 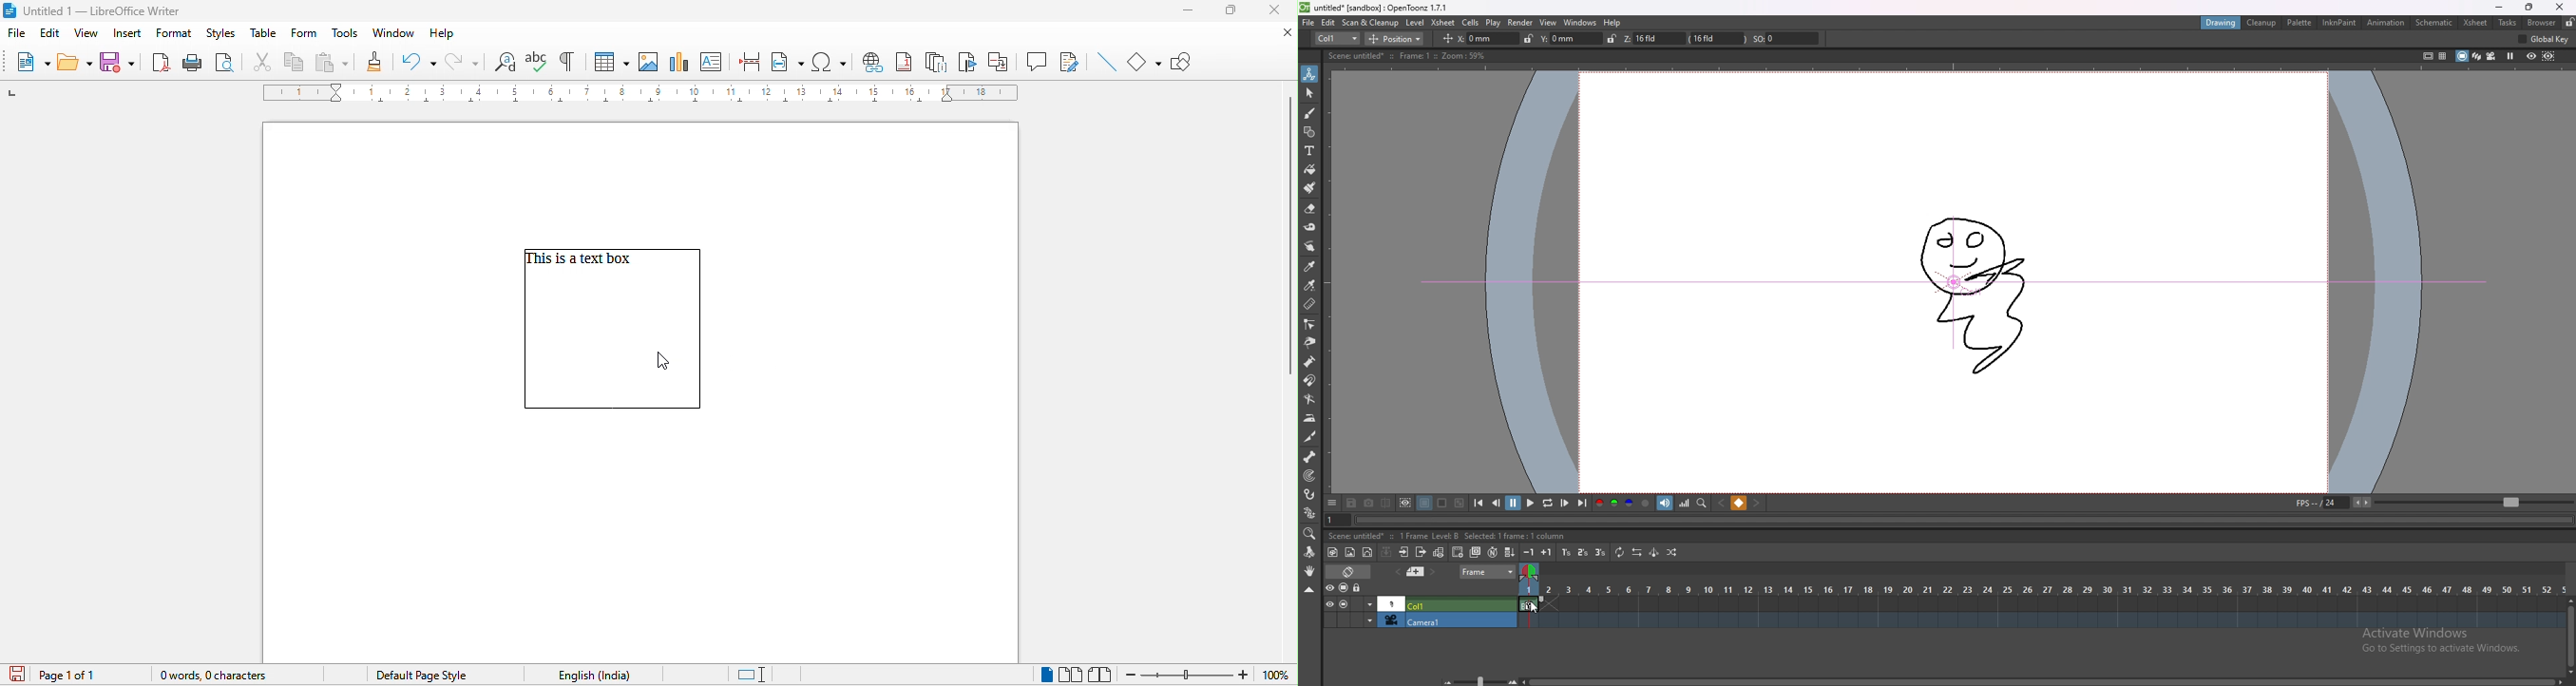 What do you see at coordinates (1231, 10) in the screenshot?
I see `maximize` at bounding box center [1231, 10].